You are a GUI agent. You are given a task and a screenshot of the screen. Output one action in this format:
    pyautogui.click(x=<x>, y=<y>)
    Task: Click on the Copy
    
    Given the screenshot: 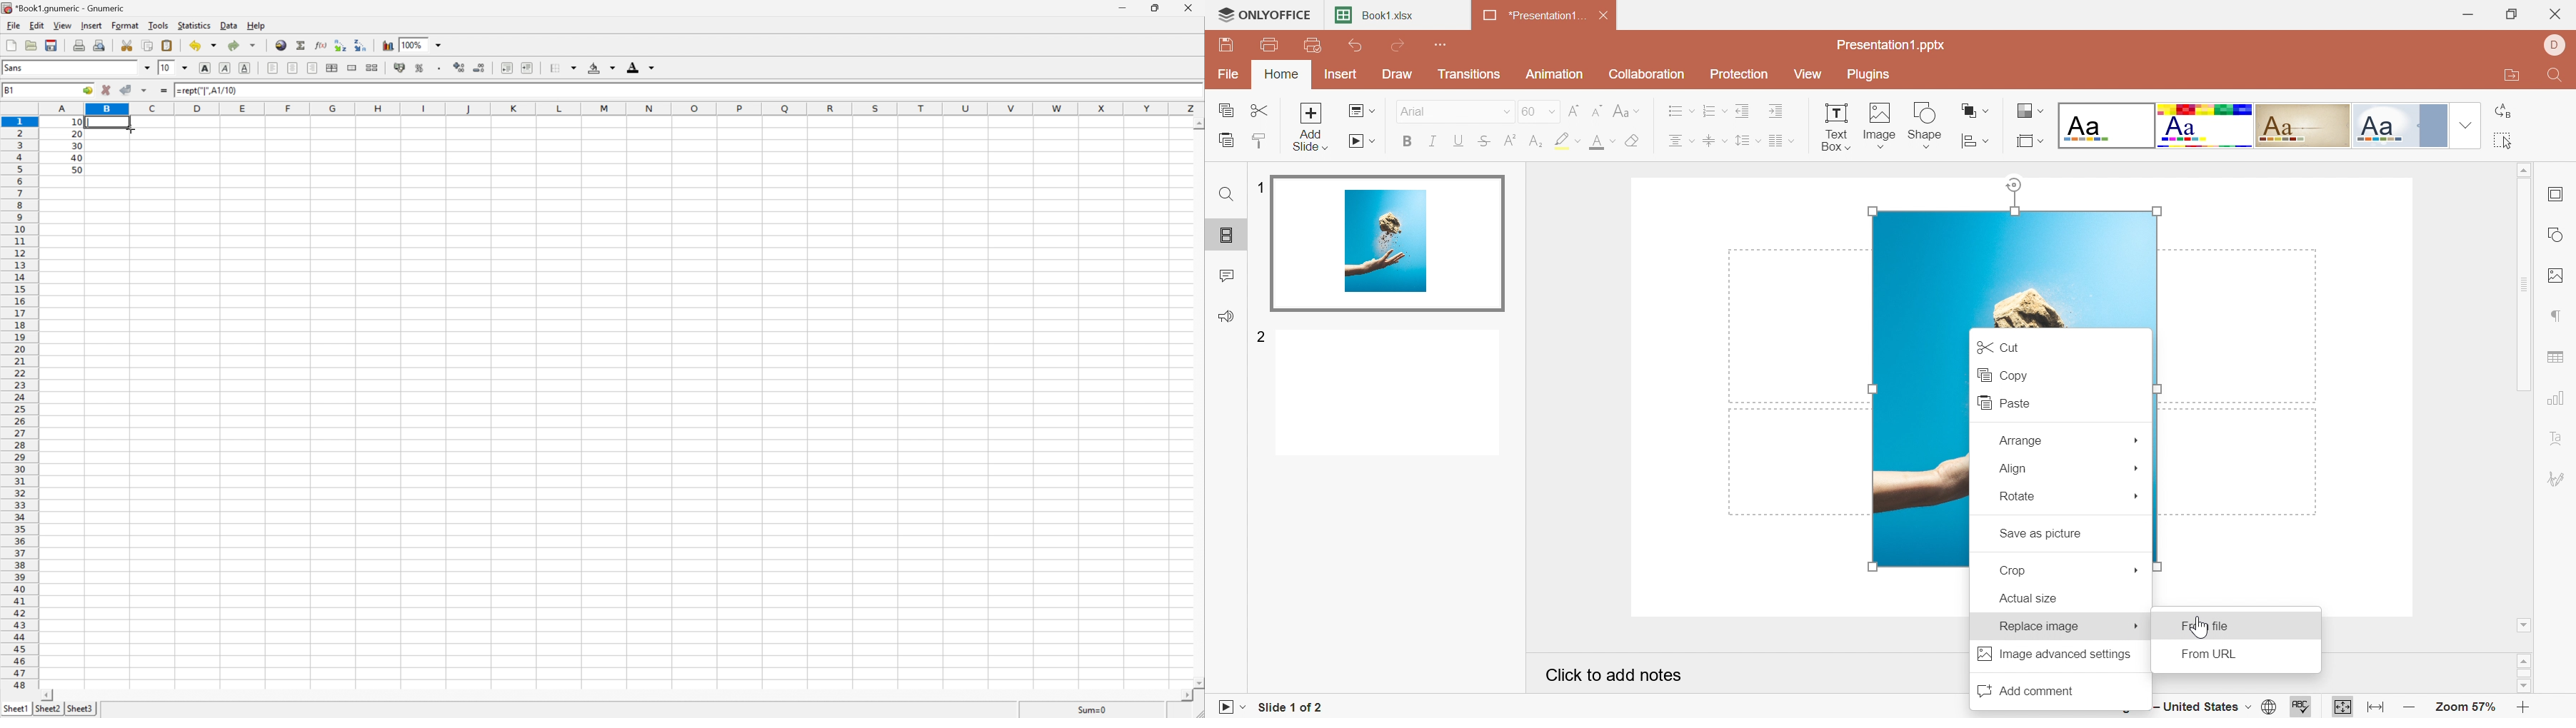 What is the action you would take?
    pyautogui.click(x=2001, y=374)
    